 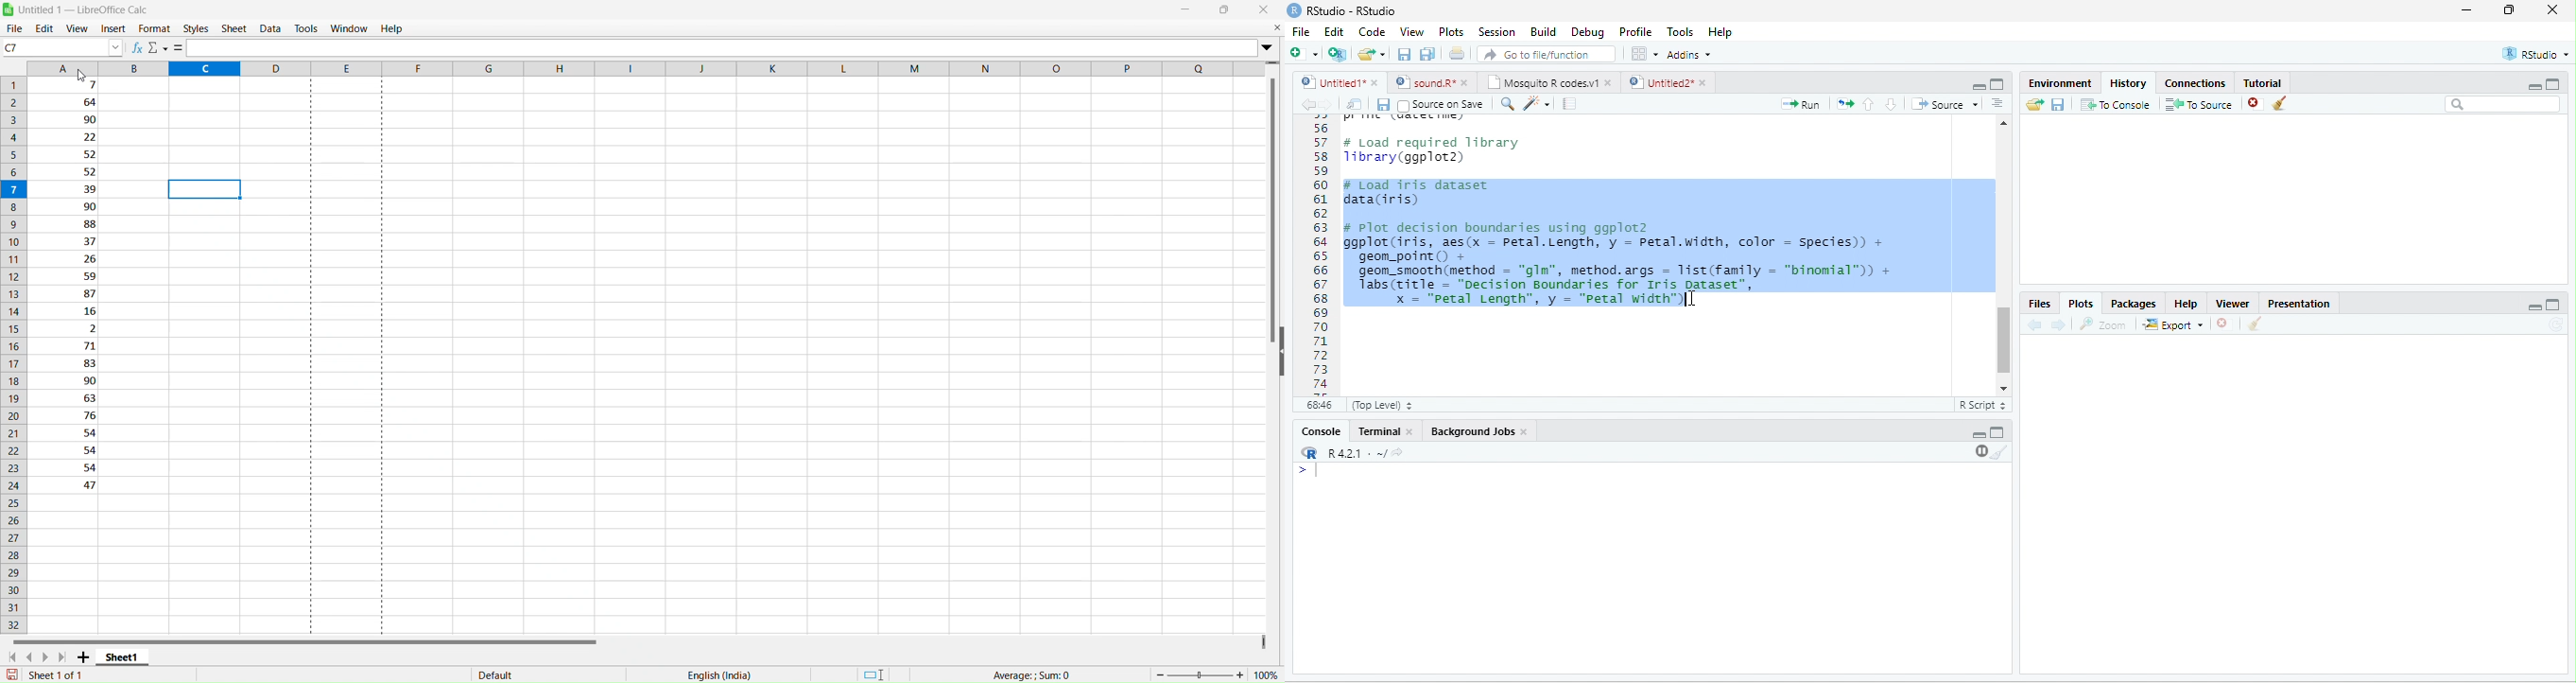 I want to click on pause, so click(x=1980, y=451).